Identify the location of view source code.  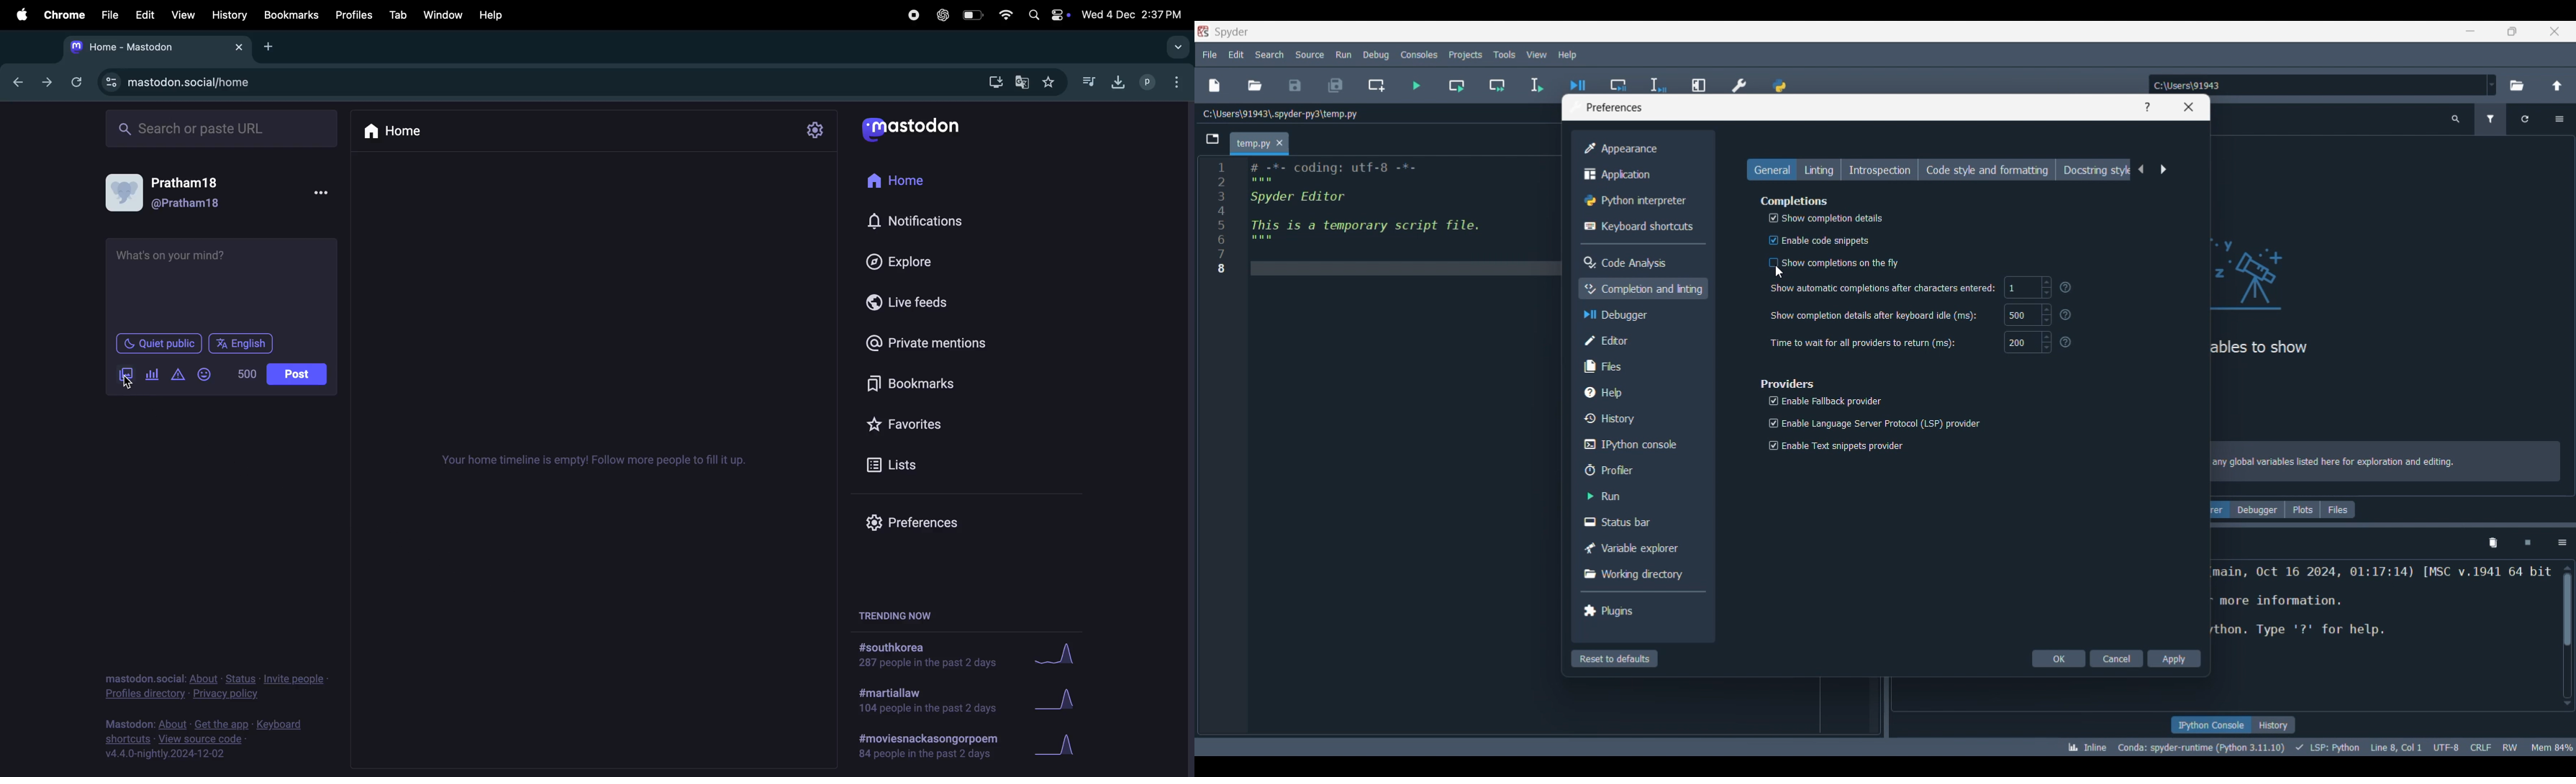
(209, 738).